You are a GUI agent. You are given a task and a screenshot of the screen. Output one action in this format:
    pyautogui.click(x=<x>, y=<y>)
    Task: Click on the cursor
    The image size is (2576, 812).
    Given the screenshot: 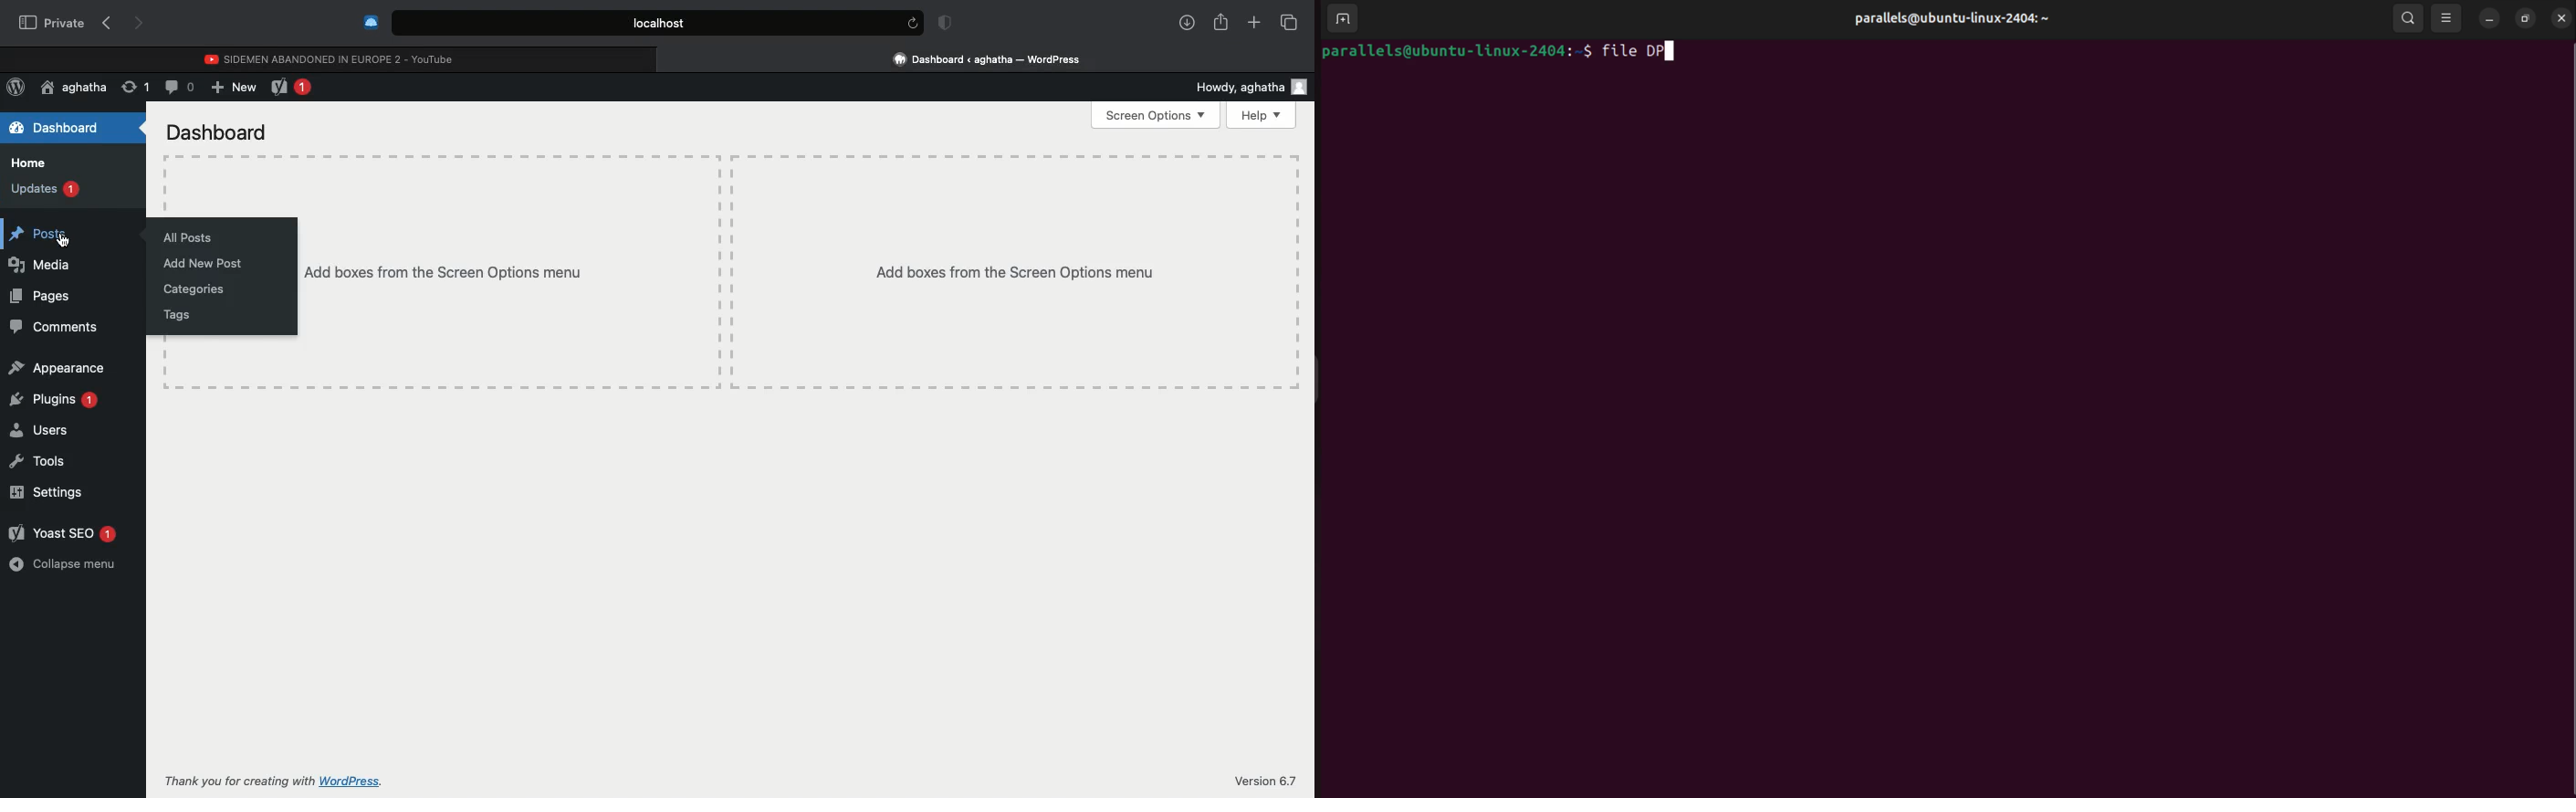 What is the action you would take?
    pyautogui.click(x=60, y=240)
    